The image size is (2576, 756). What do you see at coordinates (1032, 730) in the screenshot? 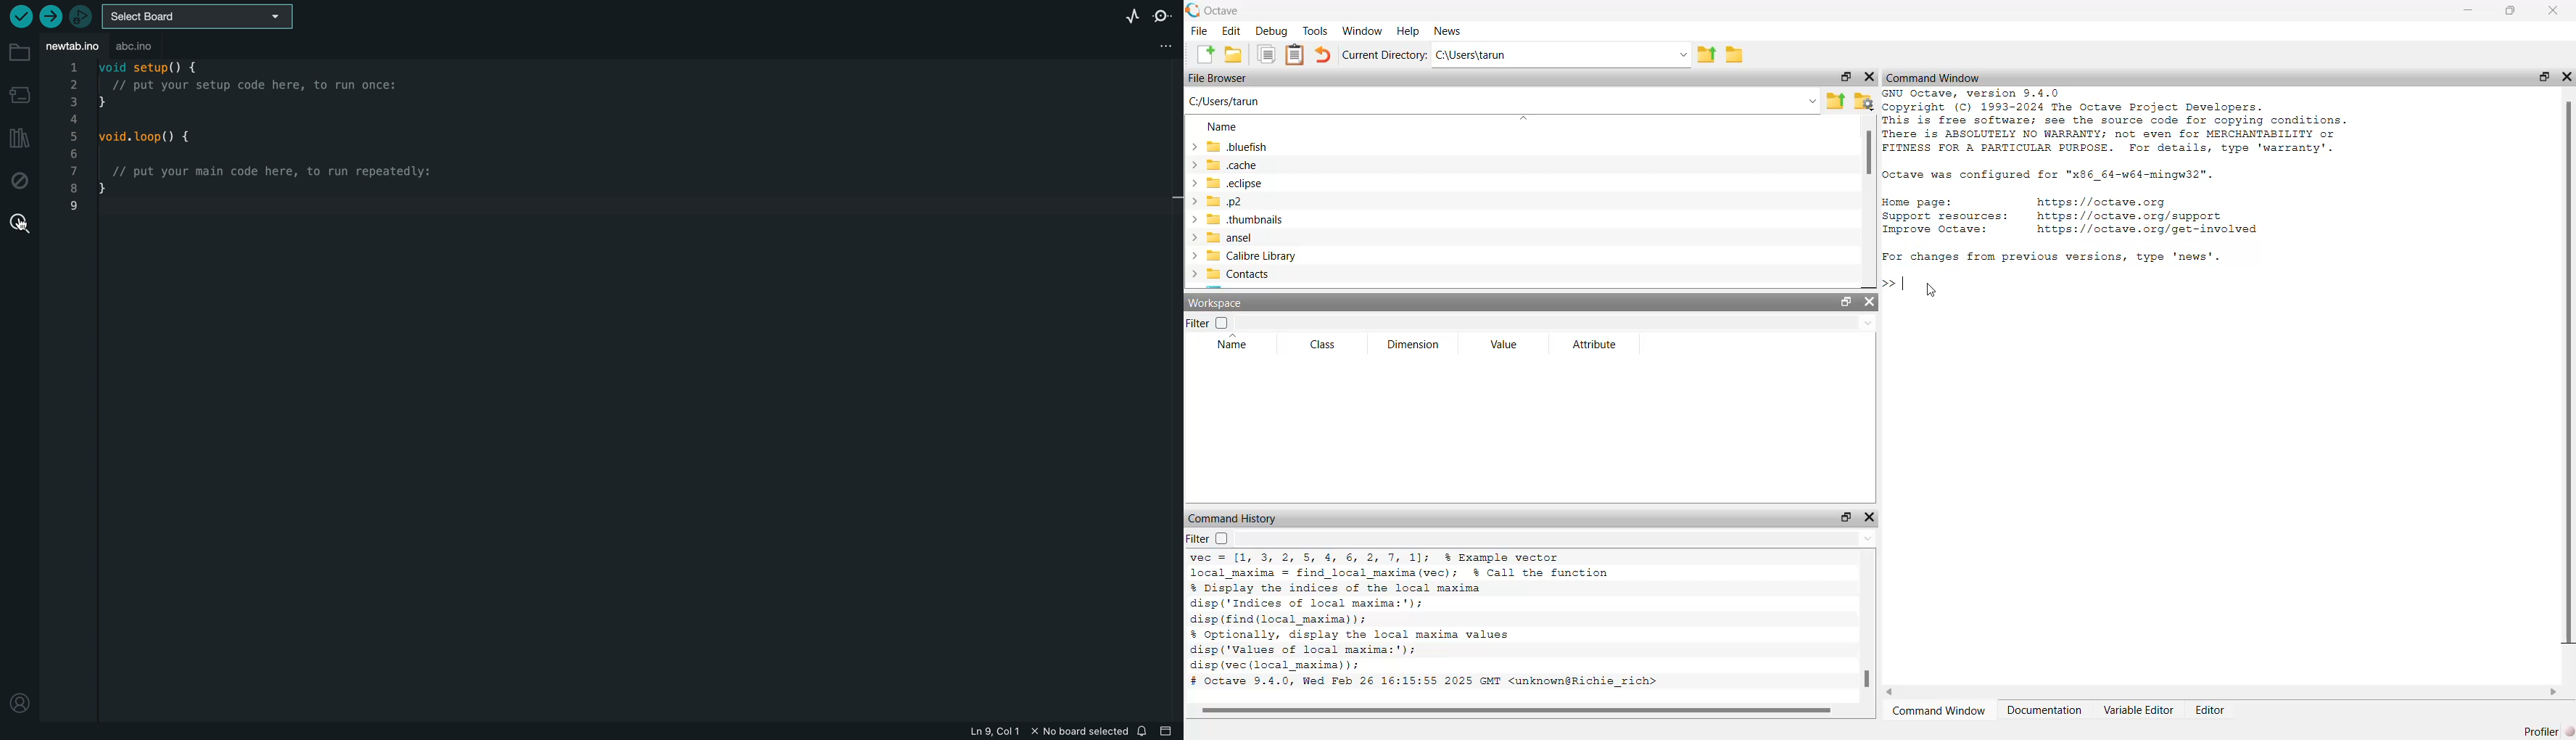
I see `file information` at bounding box center [1032, 730].